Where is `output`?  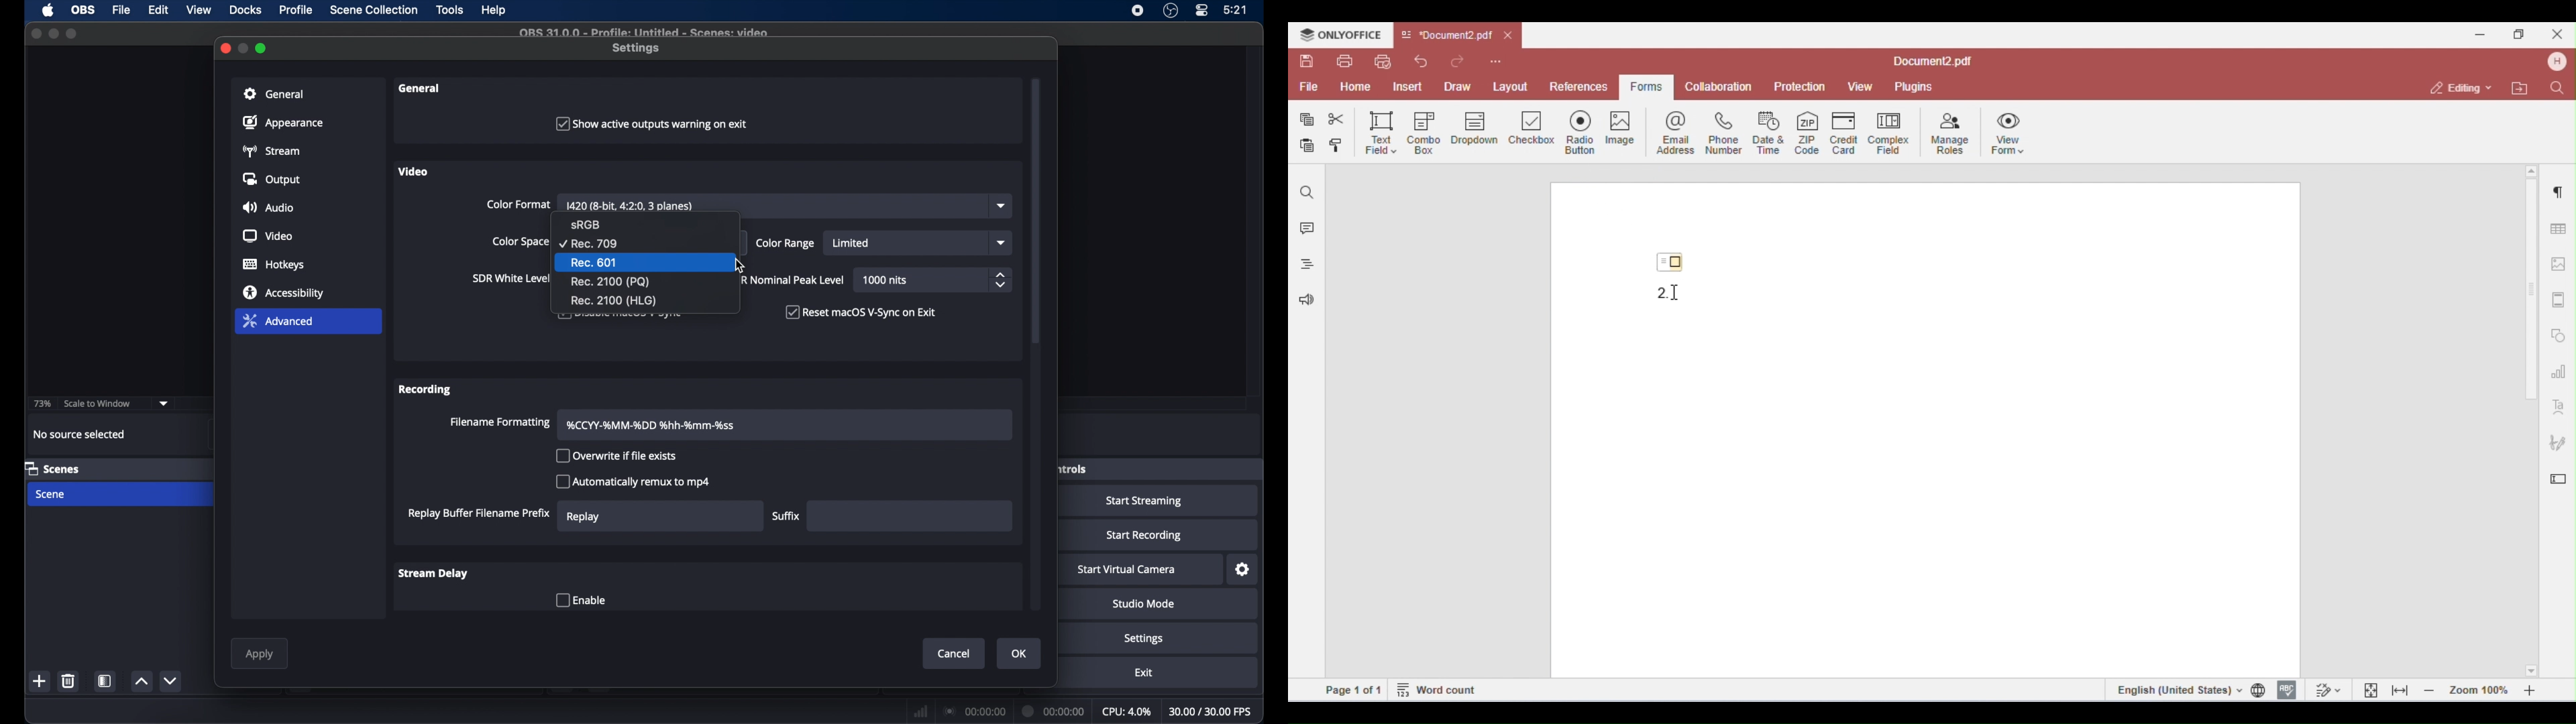 output is located at coordinates (270, 180).